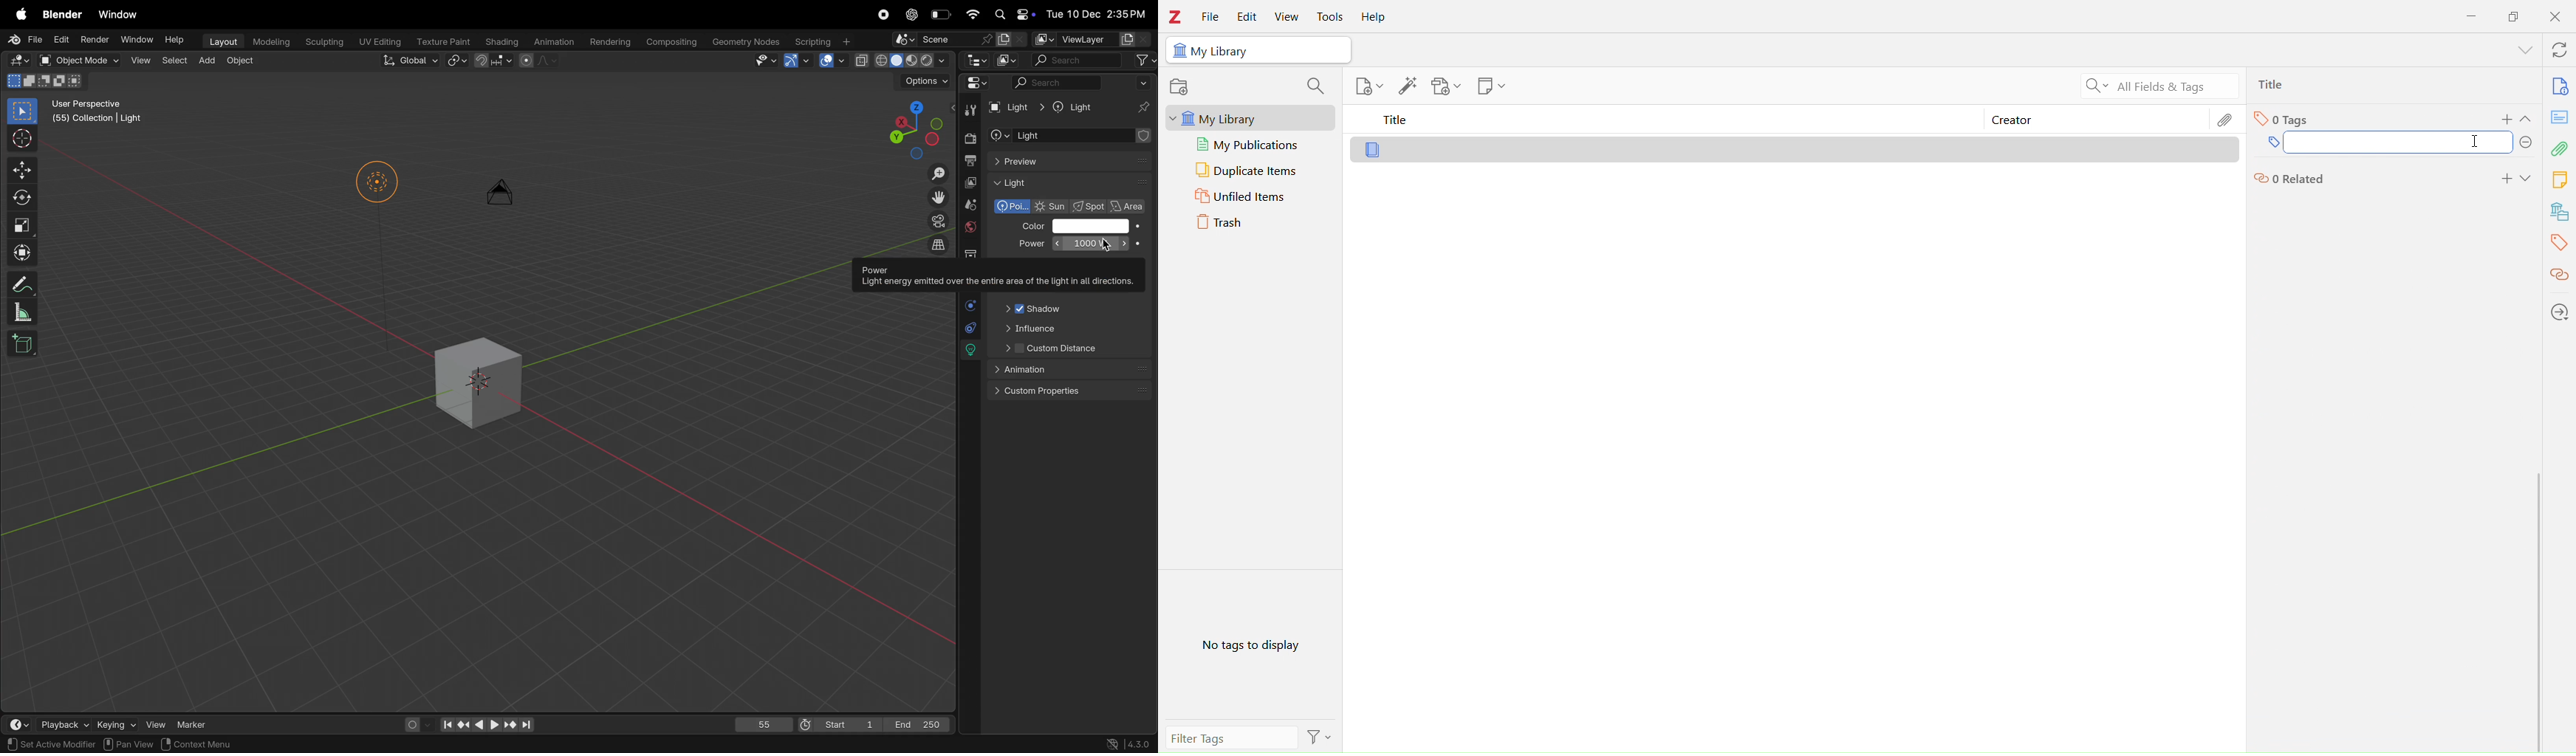 The width and height of the screenshot is (2576, 756). Describe the element at coordinates (838, 723) in the screenshot. I see `Start 1` at that location.